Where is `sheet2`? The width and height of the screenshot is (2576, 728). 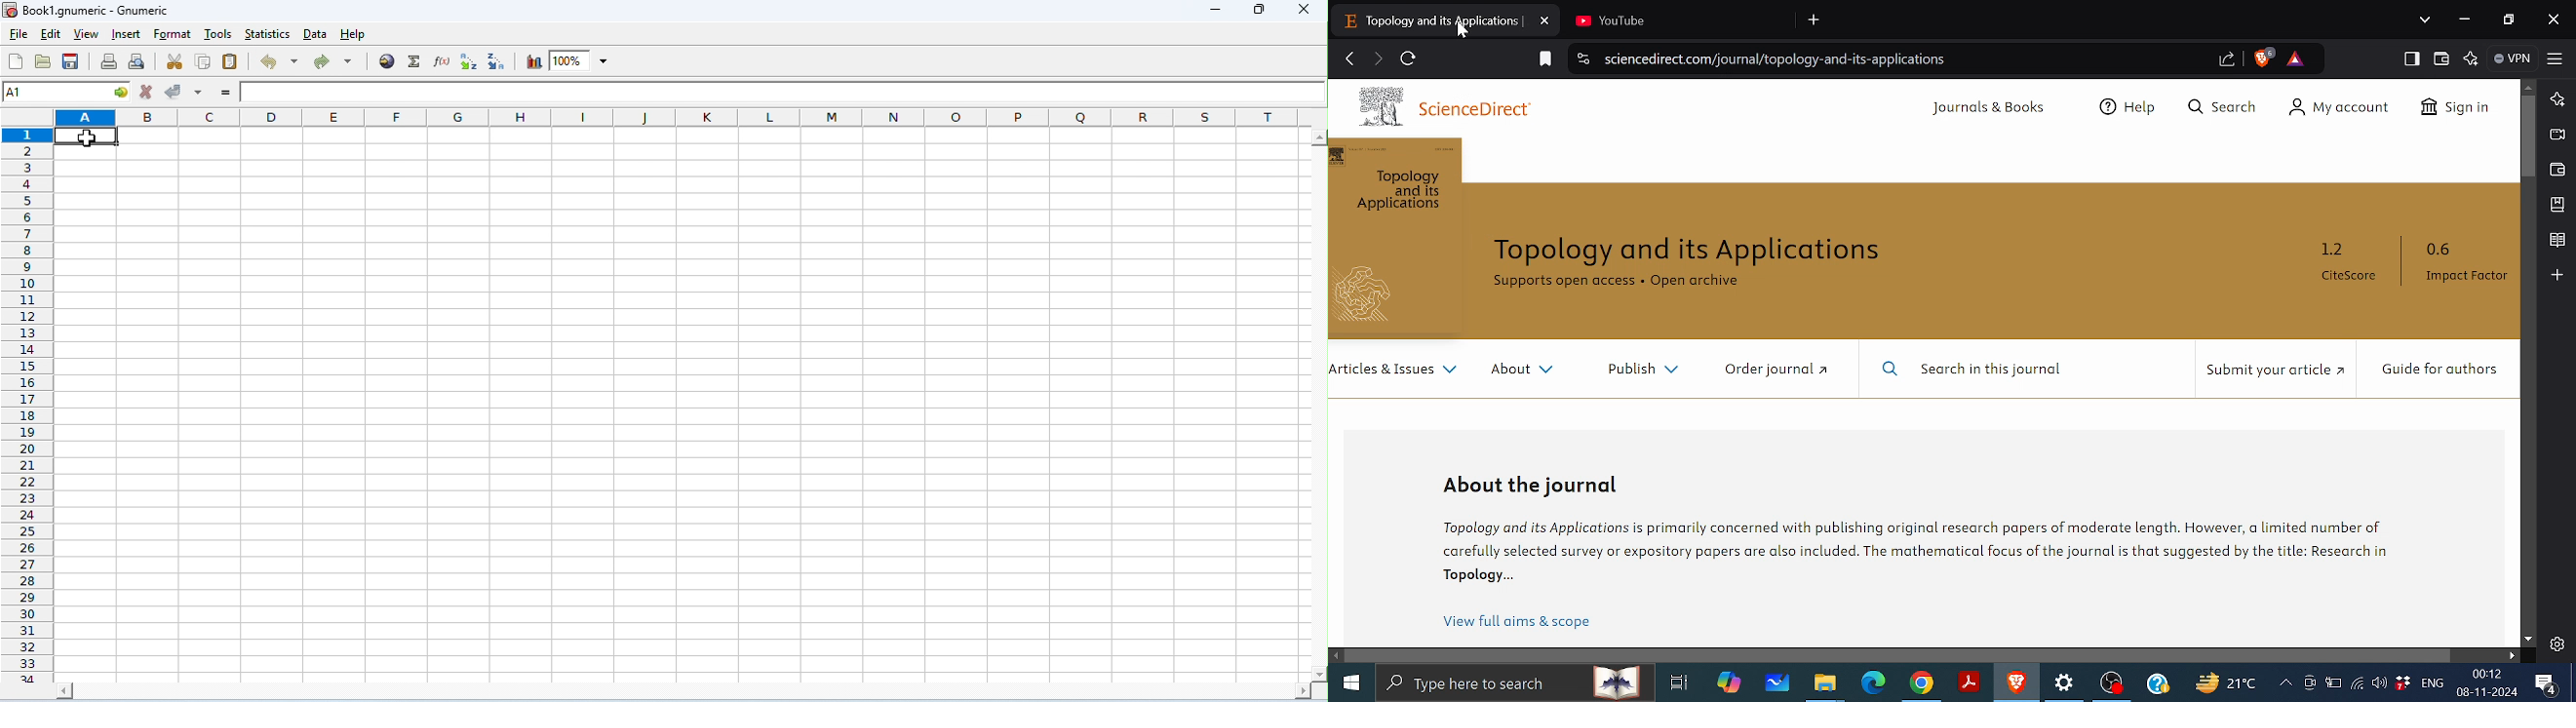 sheet2 is located at coordinates (65, 686).